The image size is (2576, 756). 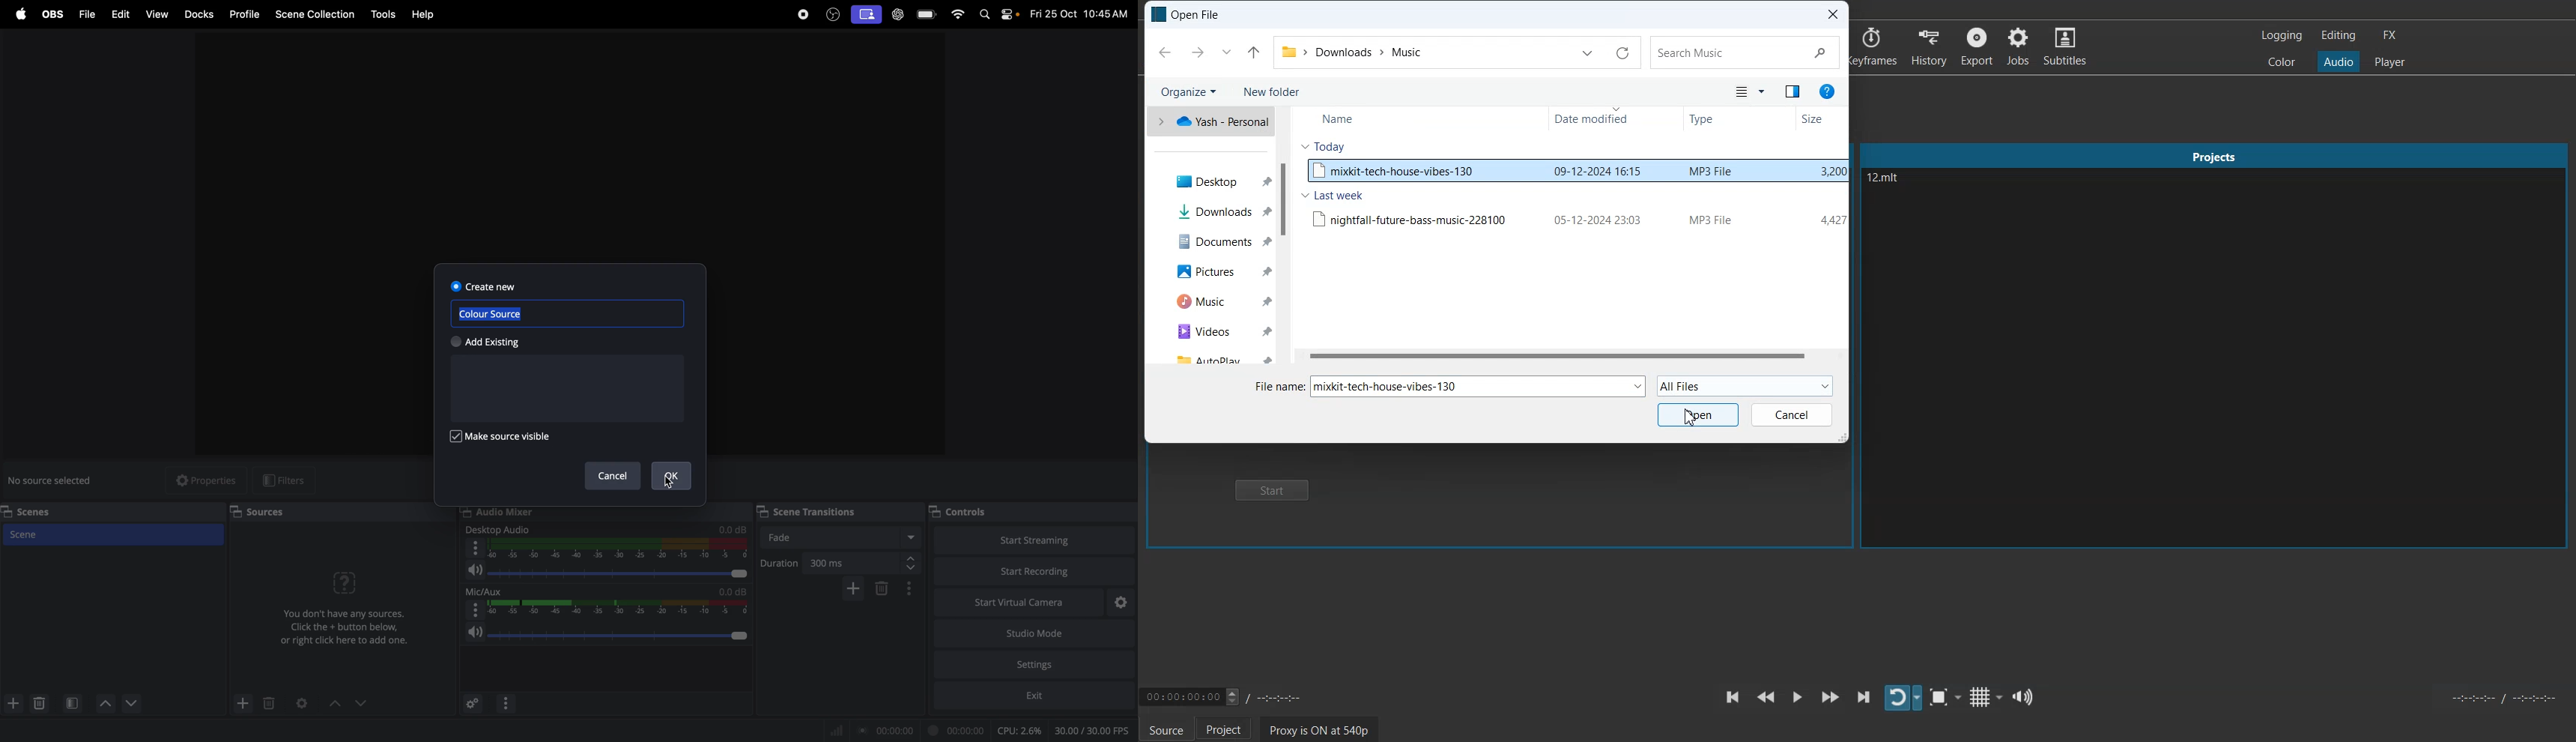 What do you see at coordinates (1697, 414) in the screenshot?
I see `Open` at bounding box center [1697, 414].